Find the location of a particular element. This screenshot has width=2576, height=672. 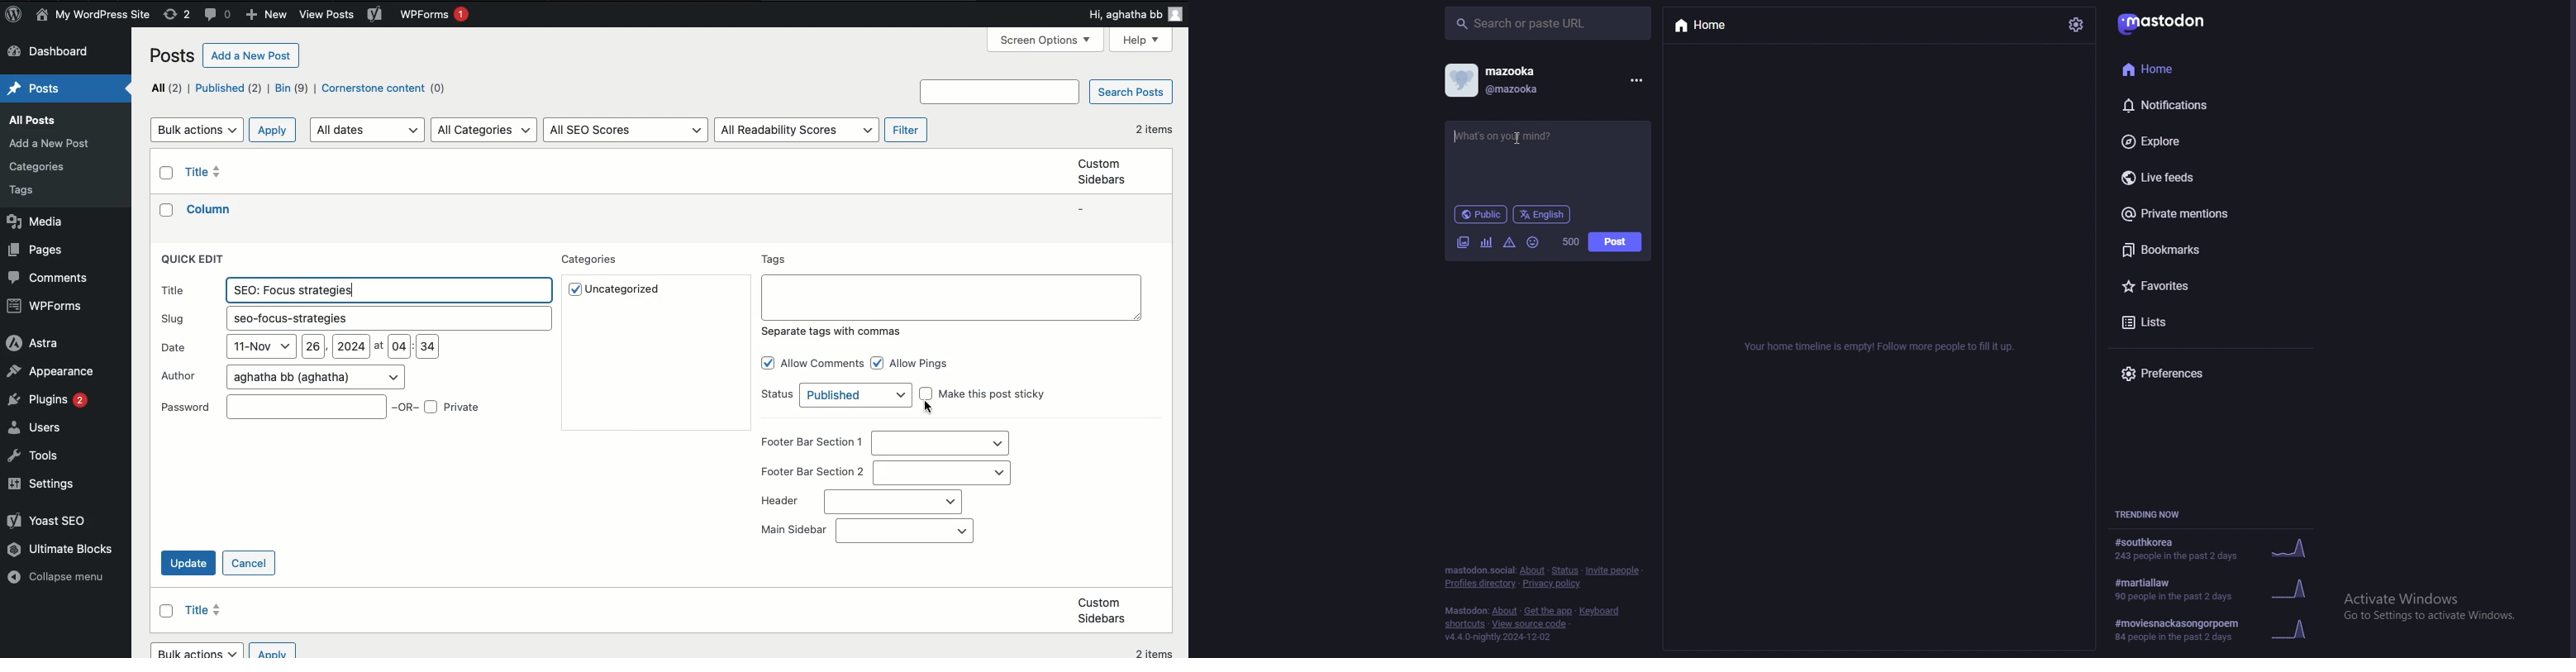

Update is located at coordinates (193, 563).